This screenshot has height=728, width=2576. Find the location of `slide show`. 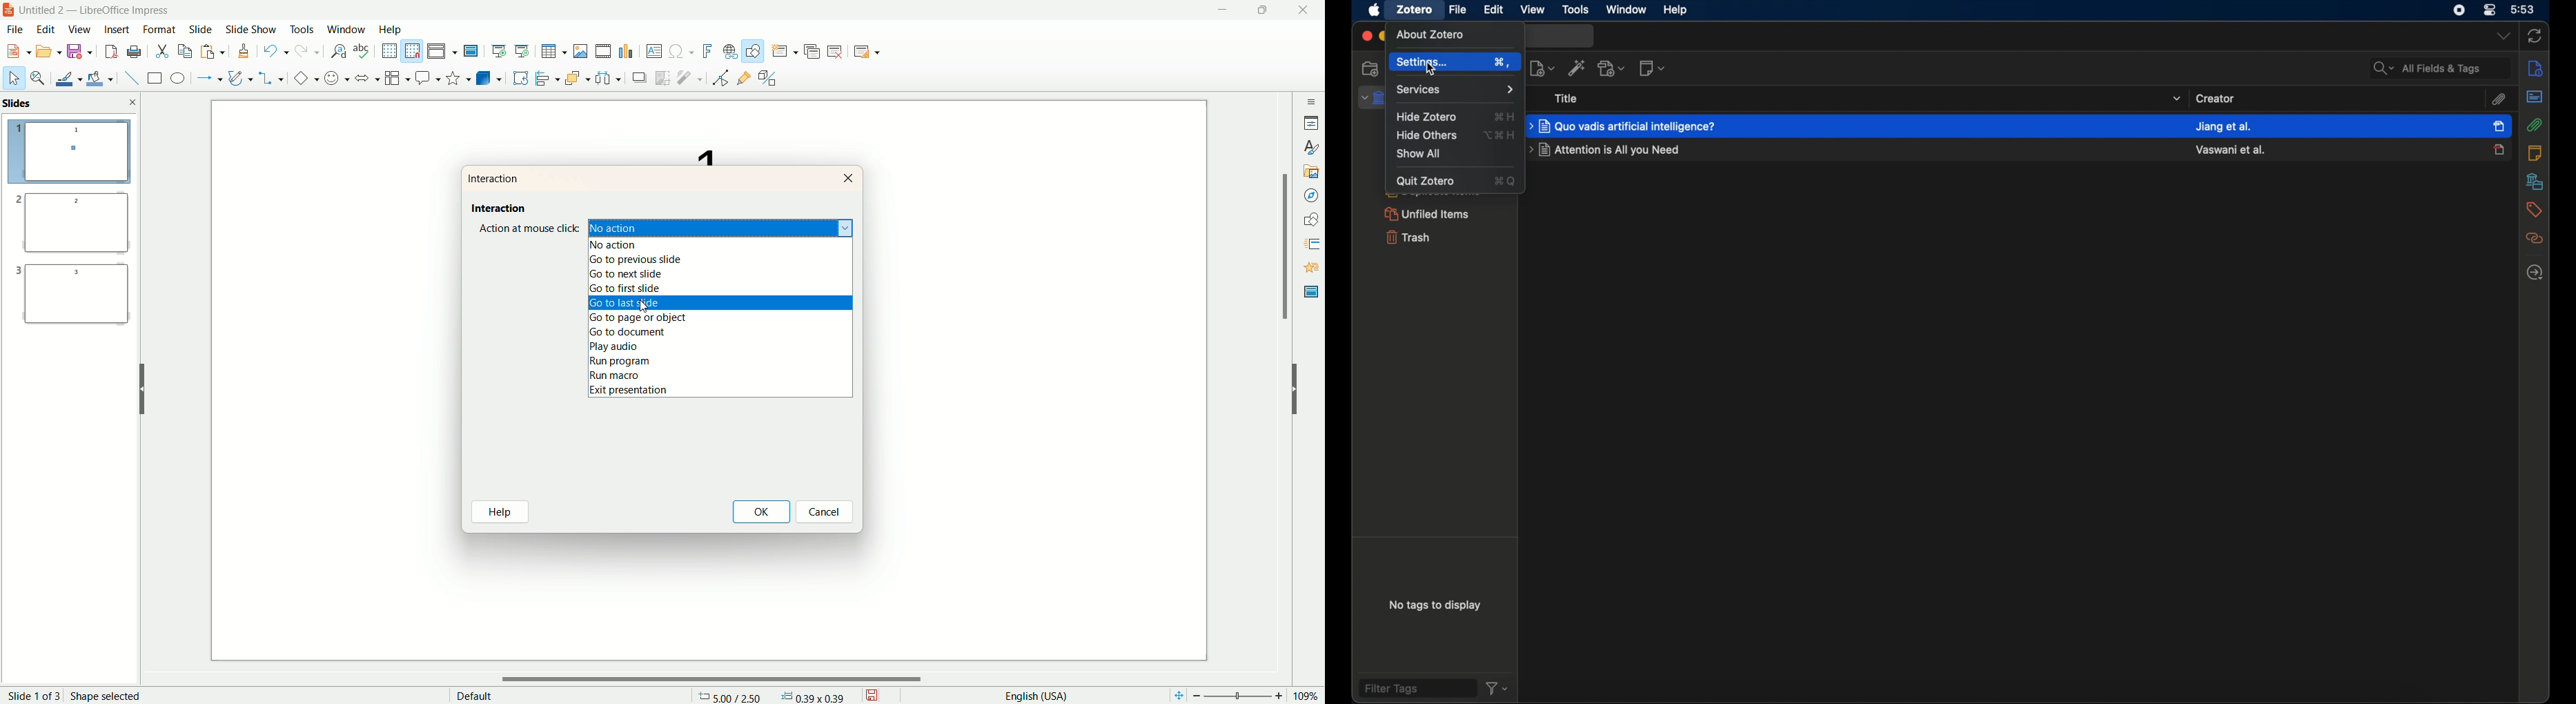

slide show is located at coordinates (253, 30).